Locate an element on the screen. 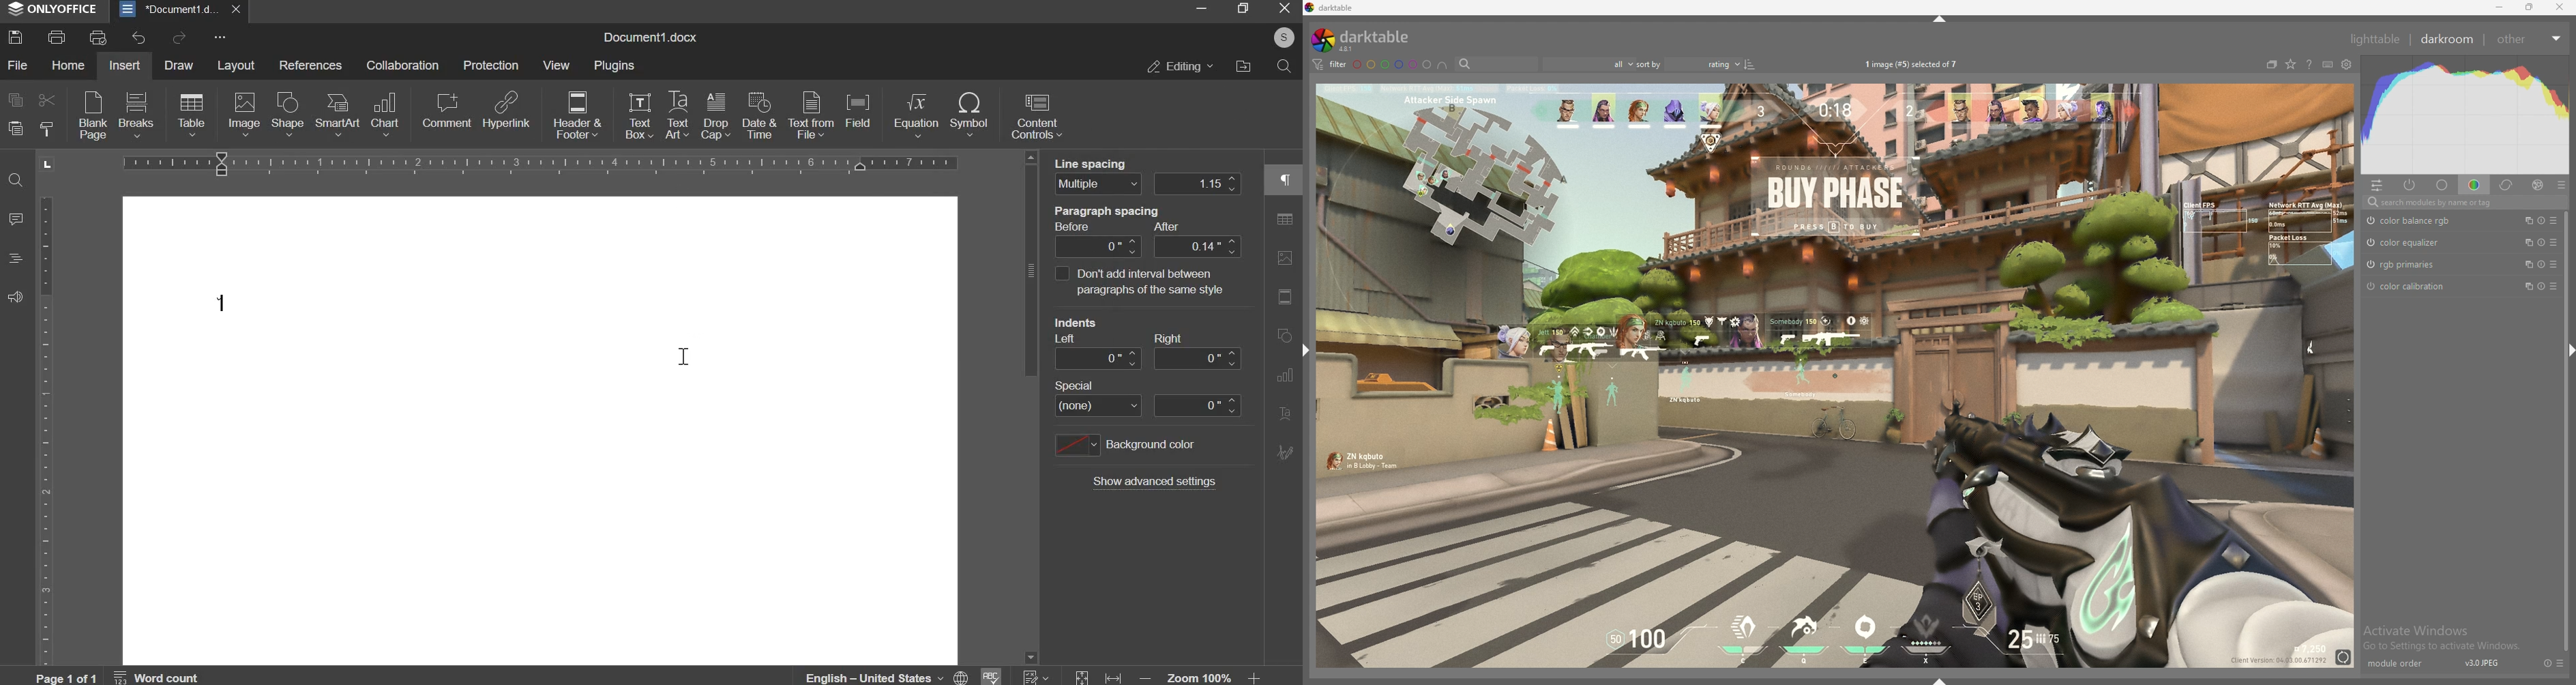 This screenshot has width=2576, height=700. right side bar is located at coordinates (1281, 313).